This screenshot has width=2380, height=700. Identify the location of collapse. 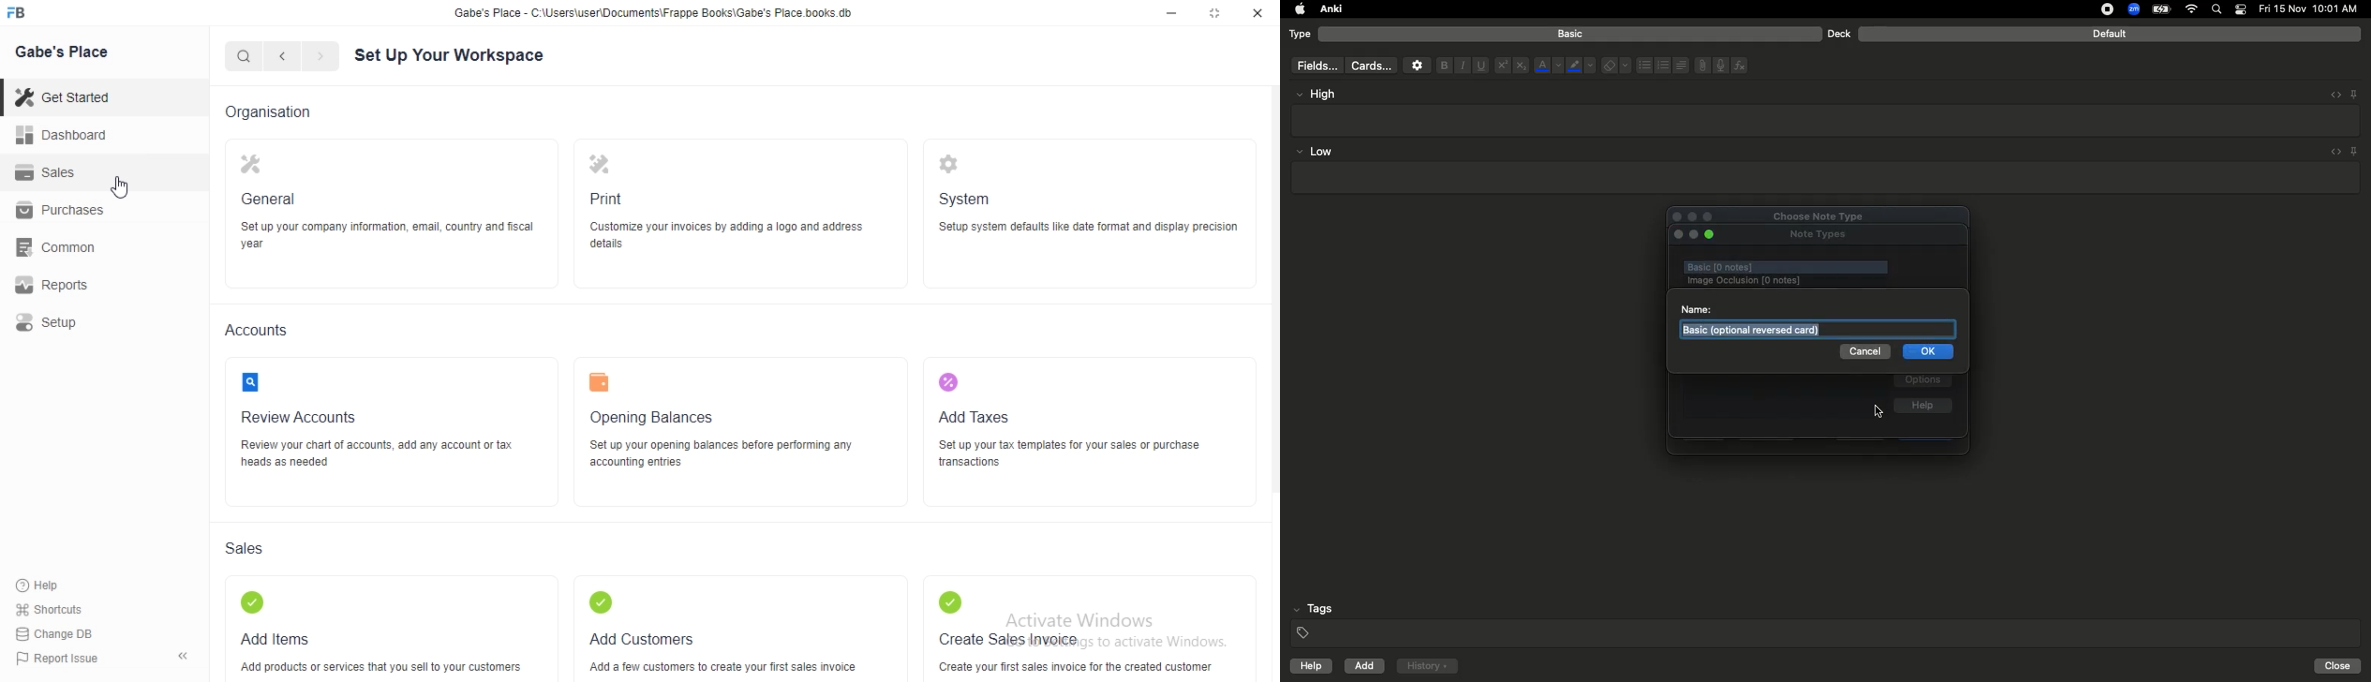
(186, 656).